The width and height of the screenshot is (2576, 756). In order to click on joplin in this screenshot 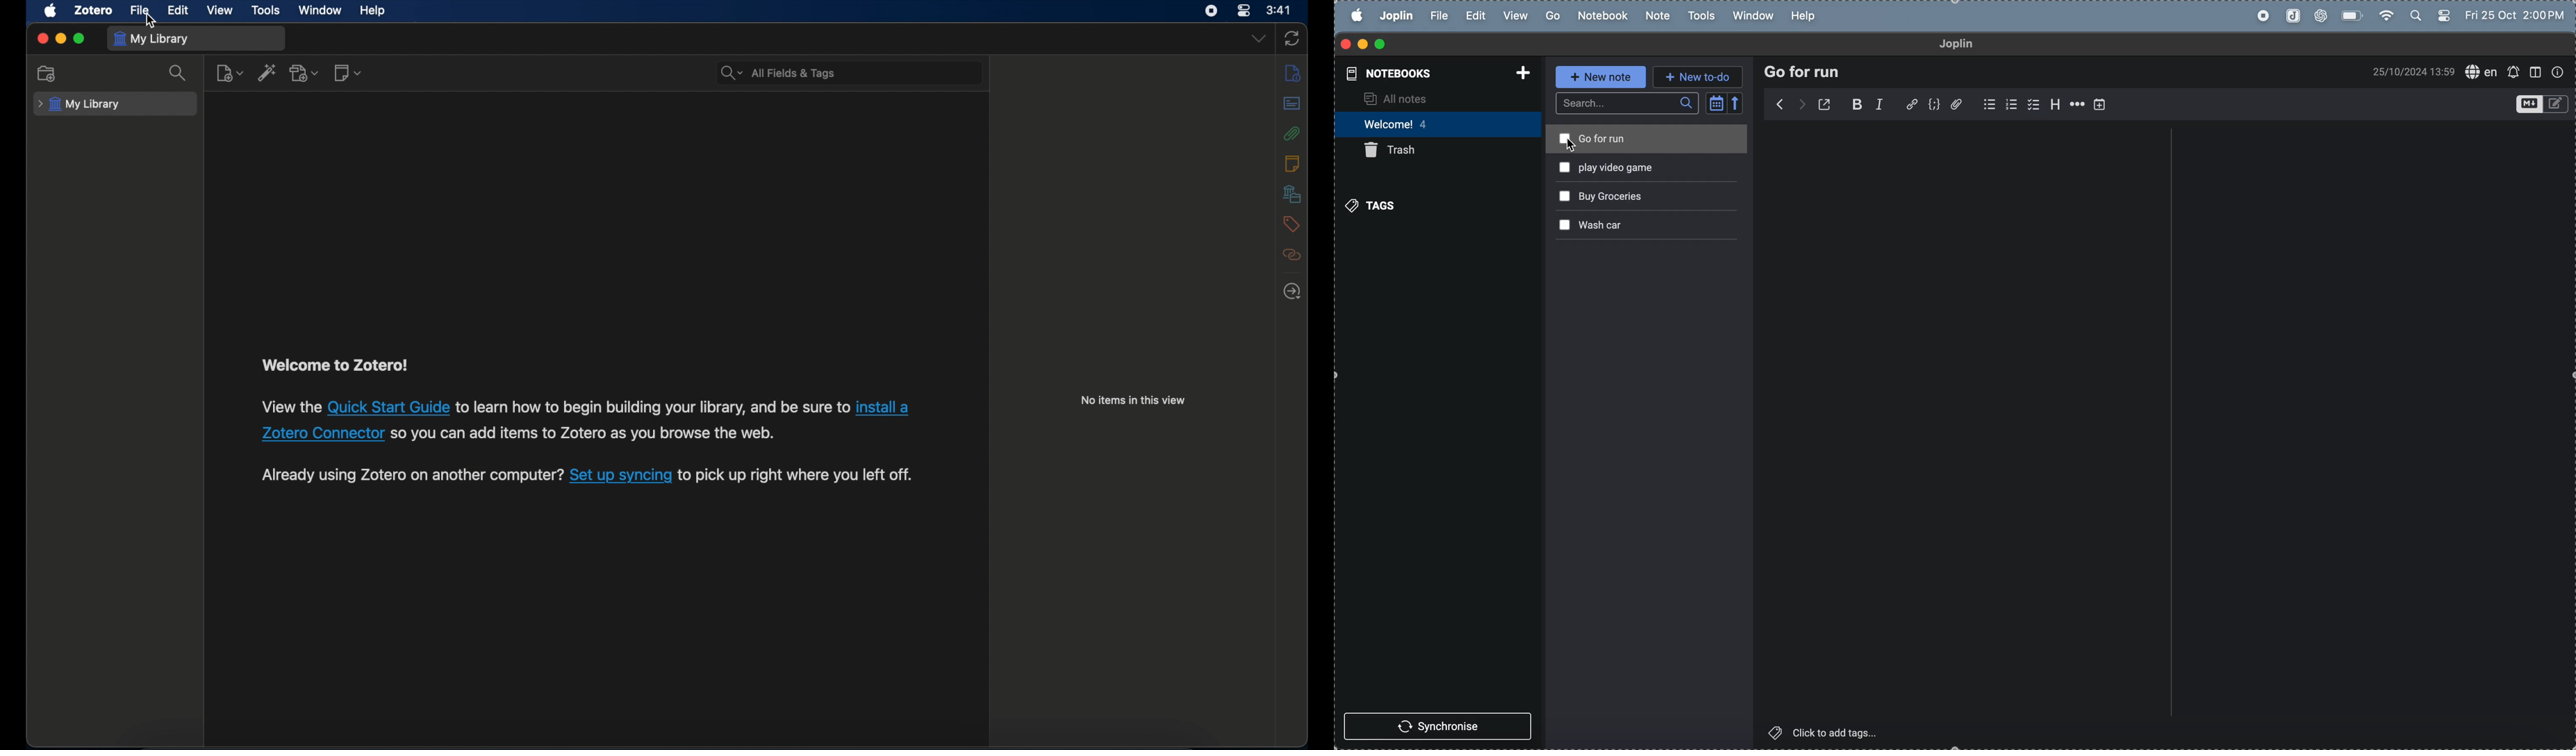, I will do `click(1395, 16)`.